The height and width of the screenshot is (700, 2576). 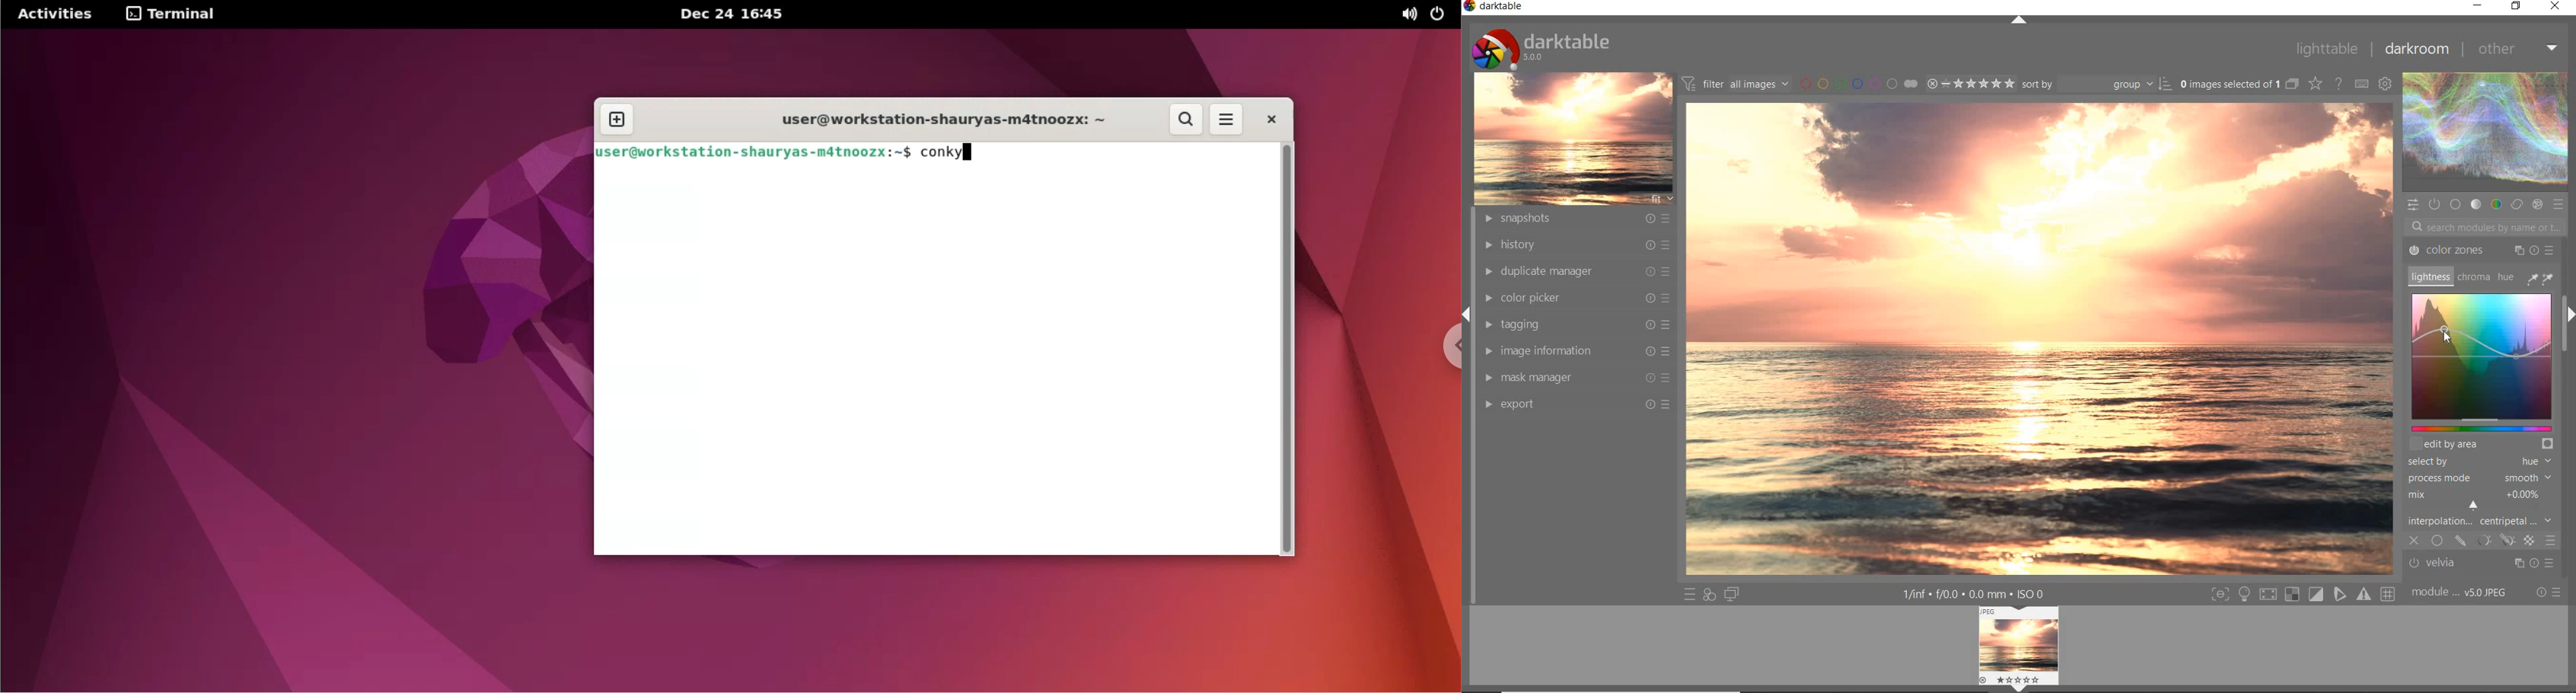 I want to click on SELECTED BY HUE, so click(x=2480, y=461).